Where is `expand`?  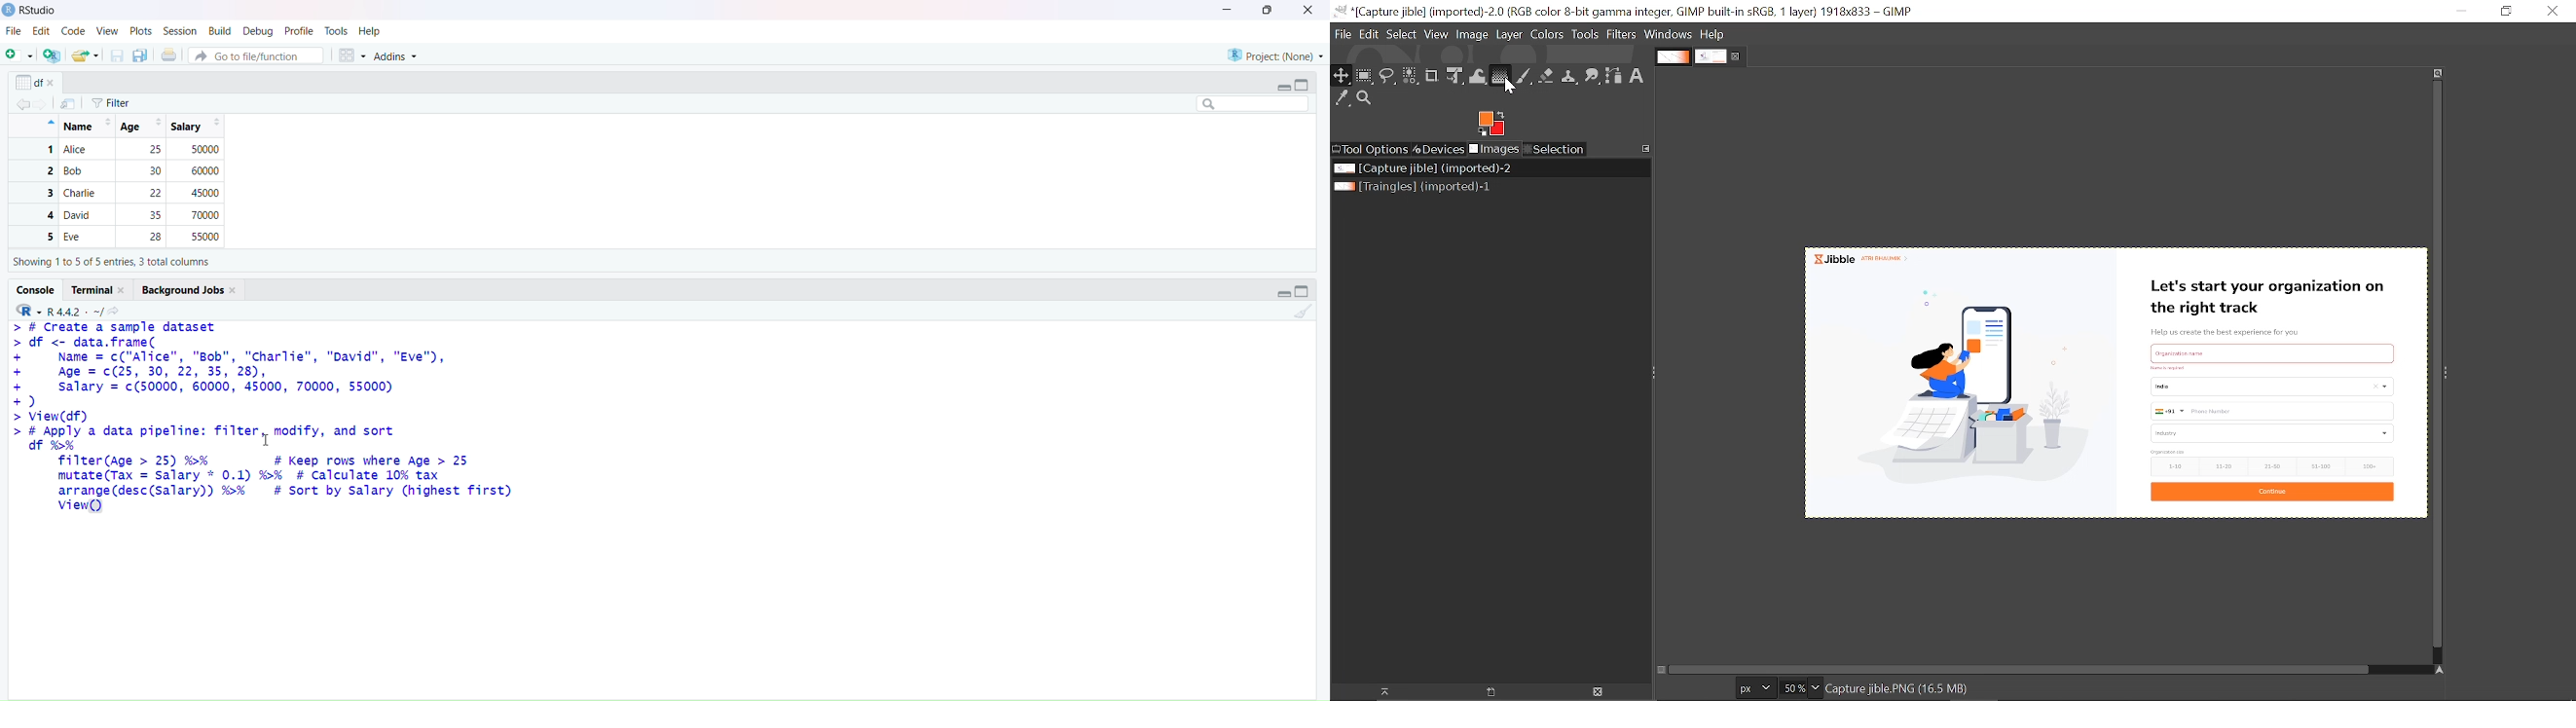
expand is located at coordinates (1277, 293).